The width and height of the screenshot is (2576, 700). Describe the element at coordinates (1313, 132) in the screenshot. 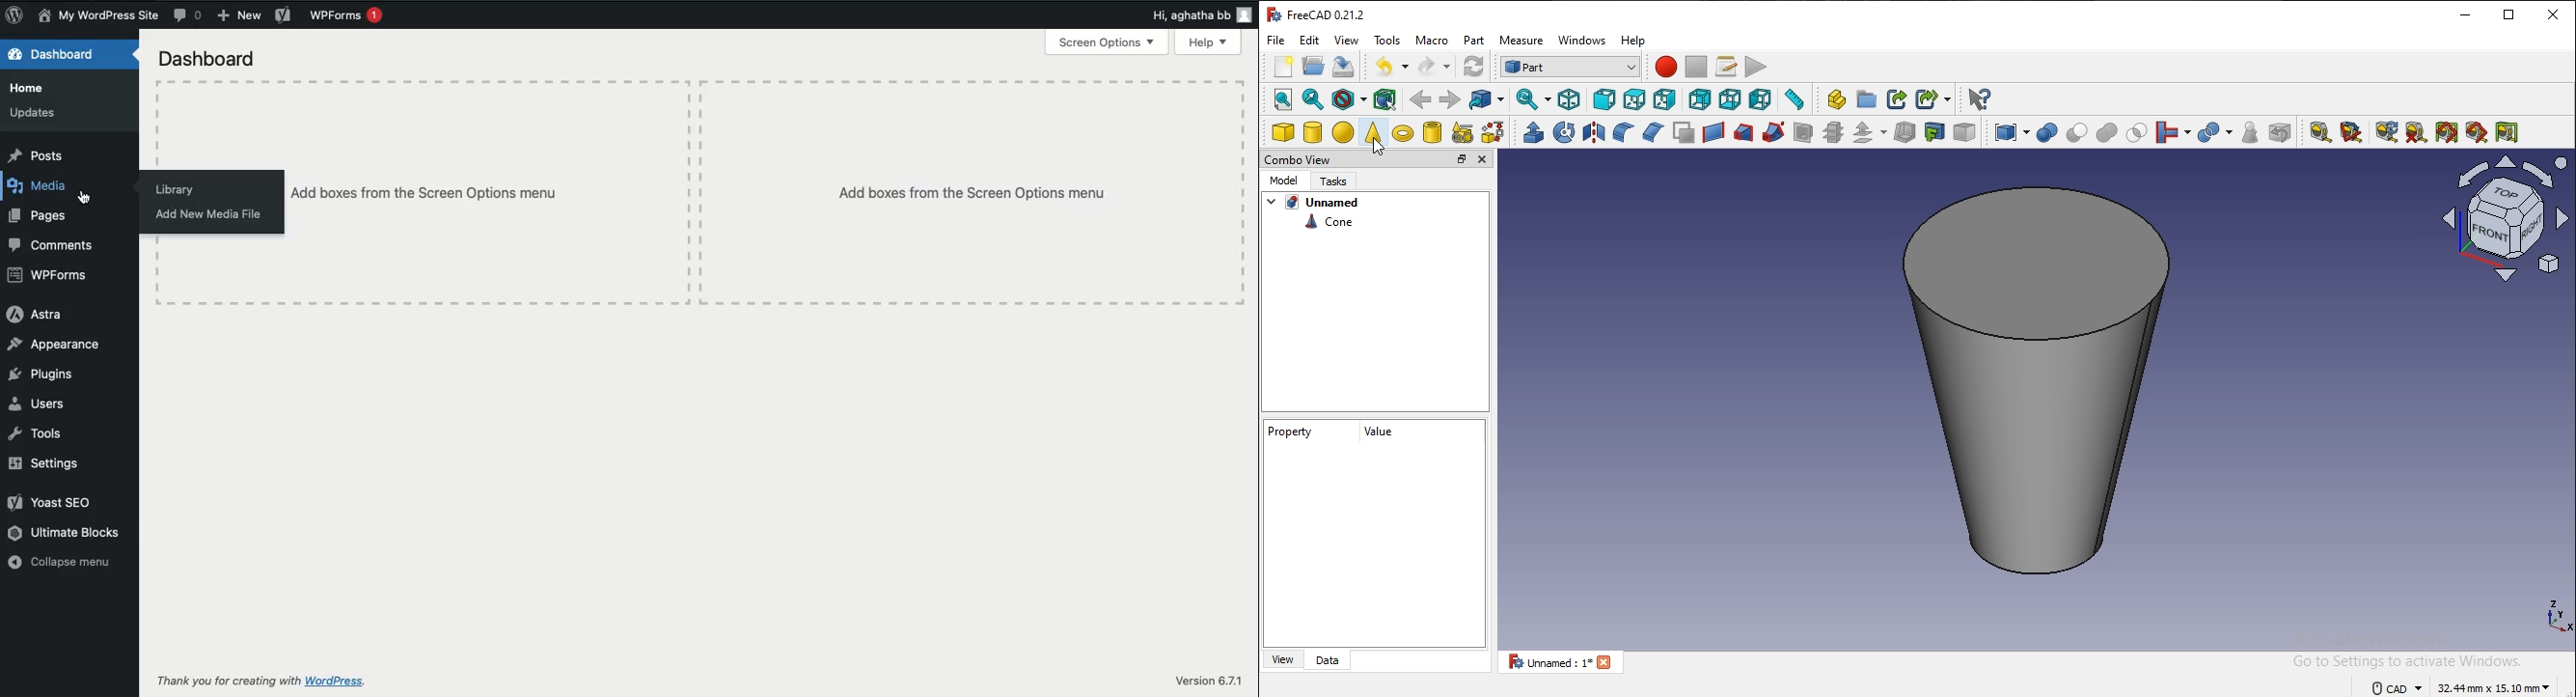

I see `cylinder` at that location.